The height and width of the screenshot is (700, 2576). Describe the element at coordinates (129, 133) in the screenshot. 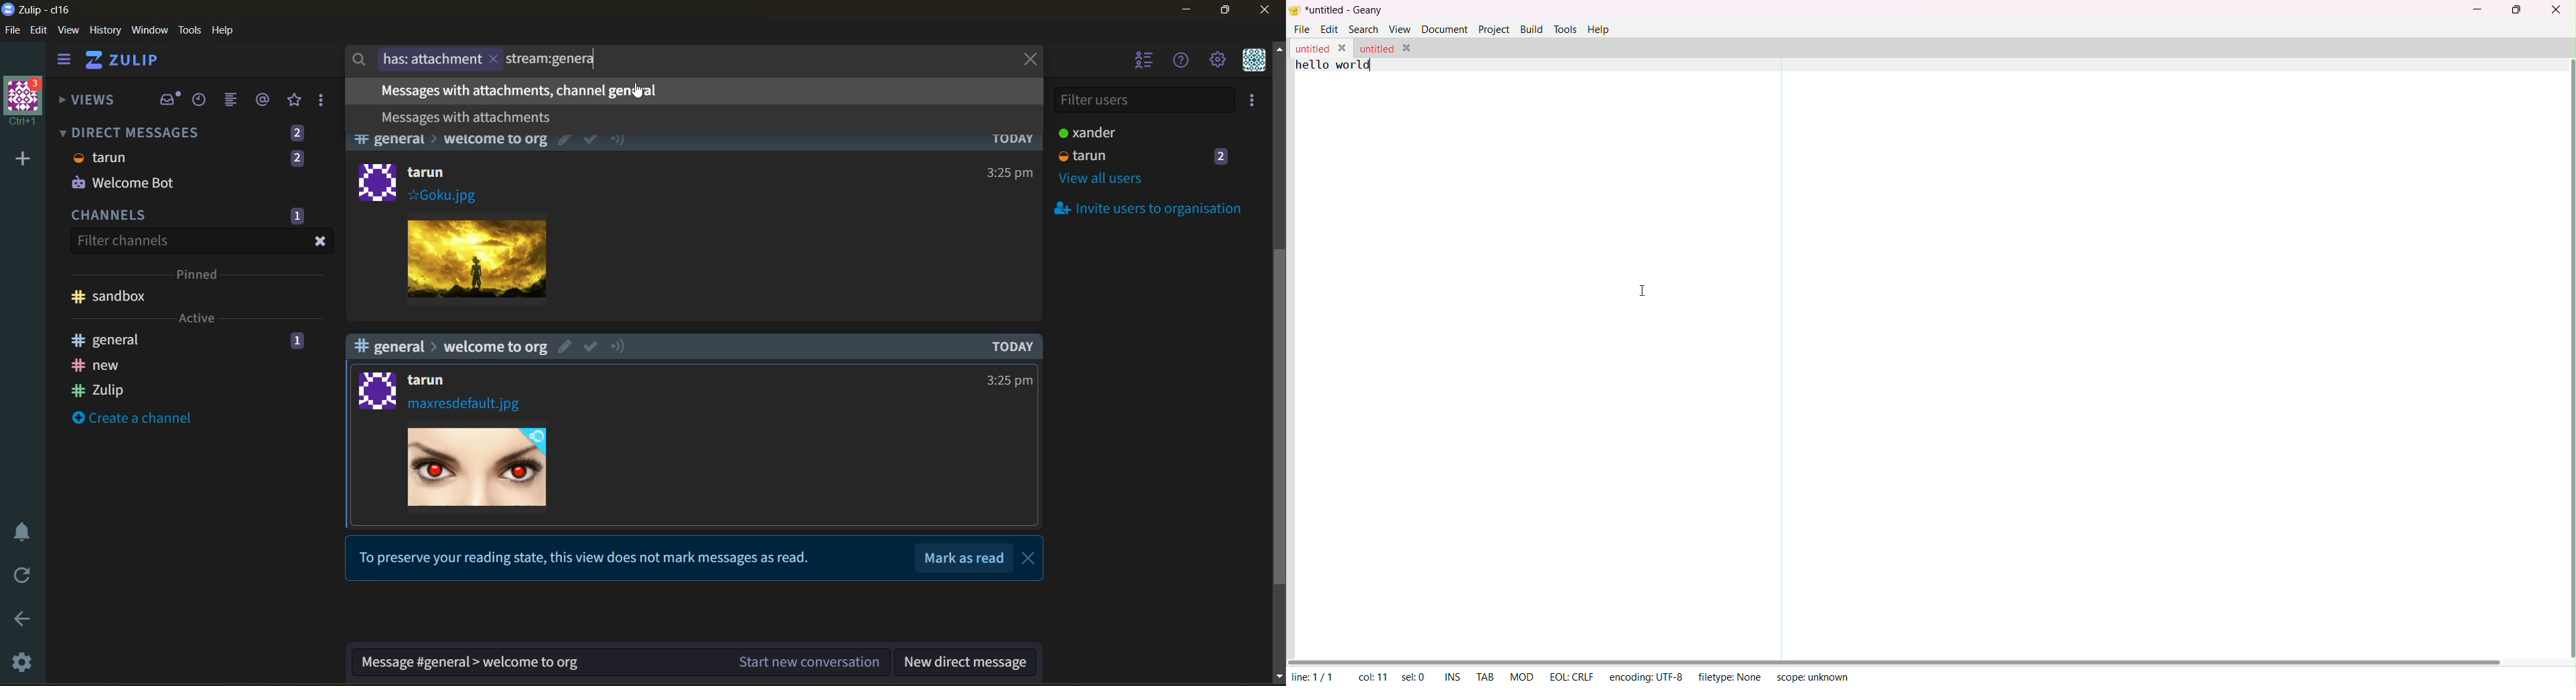

I see `DIRECT MESSAGES` at that location.